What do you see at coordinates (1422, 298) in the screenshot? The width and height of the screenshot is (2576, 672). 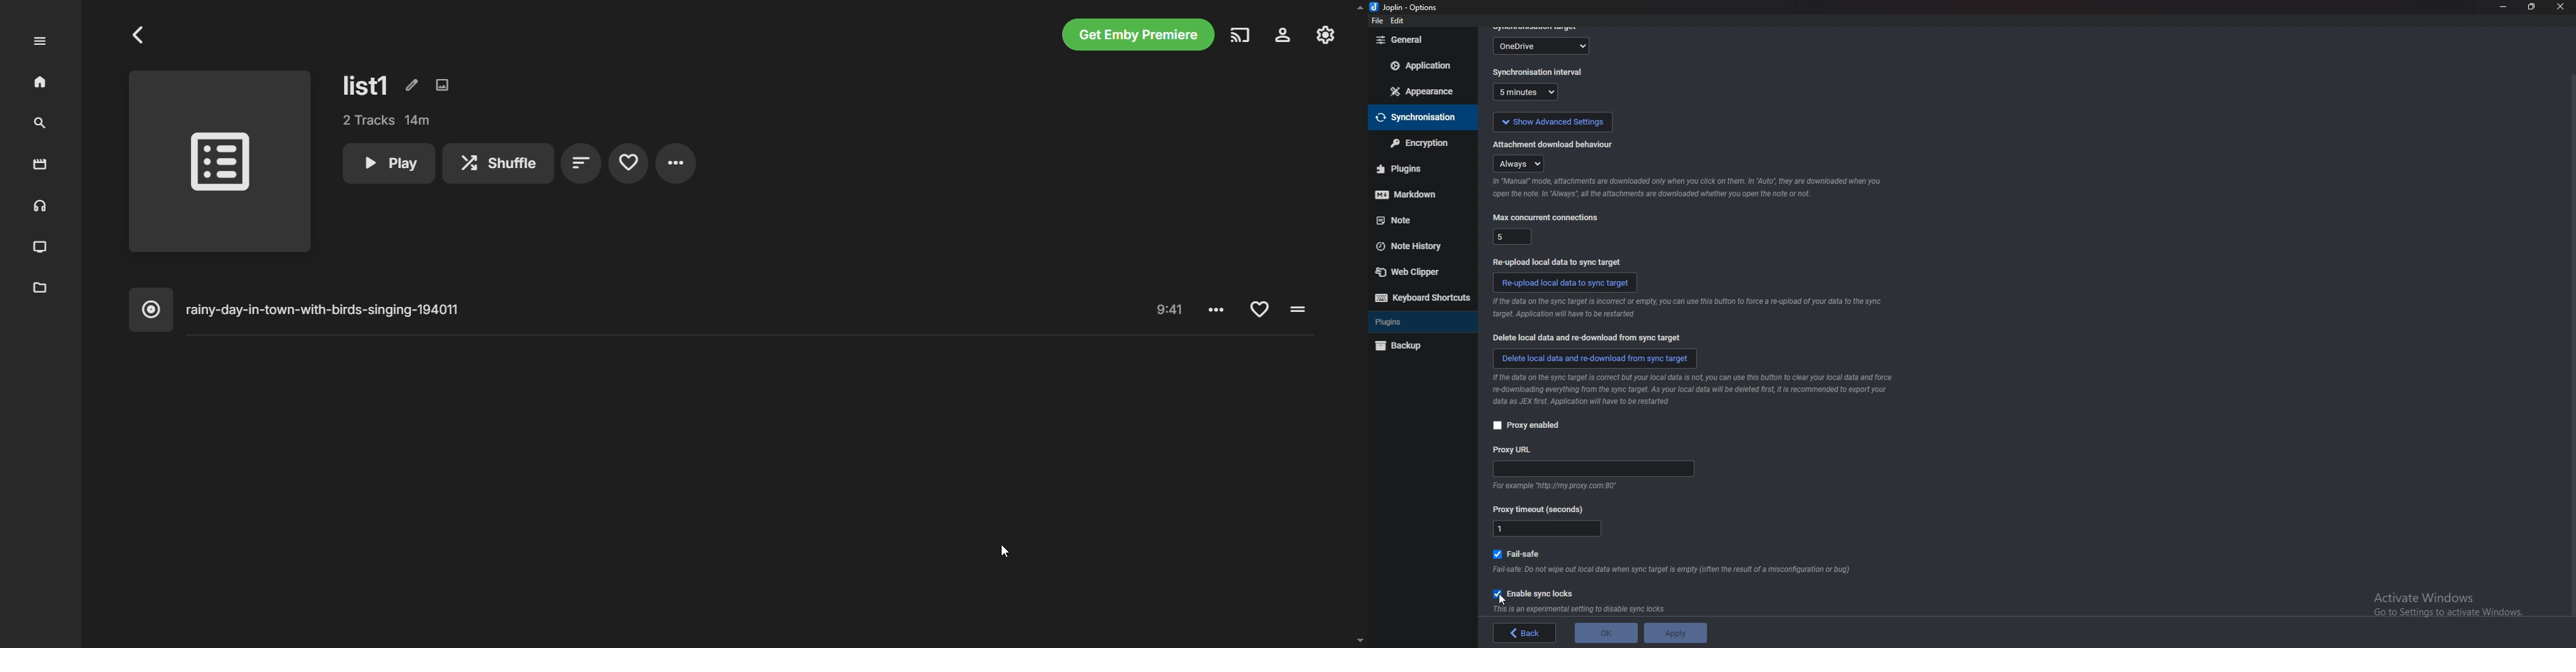 I see `keyboard shortcuts` at bounding box center [1422, 298].